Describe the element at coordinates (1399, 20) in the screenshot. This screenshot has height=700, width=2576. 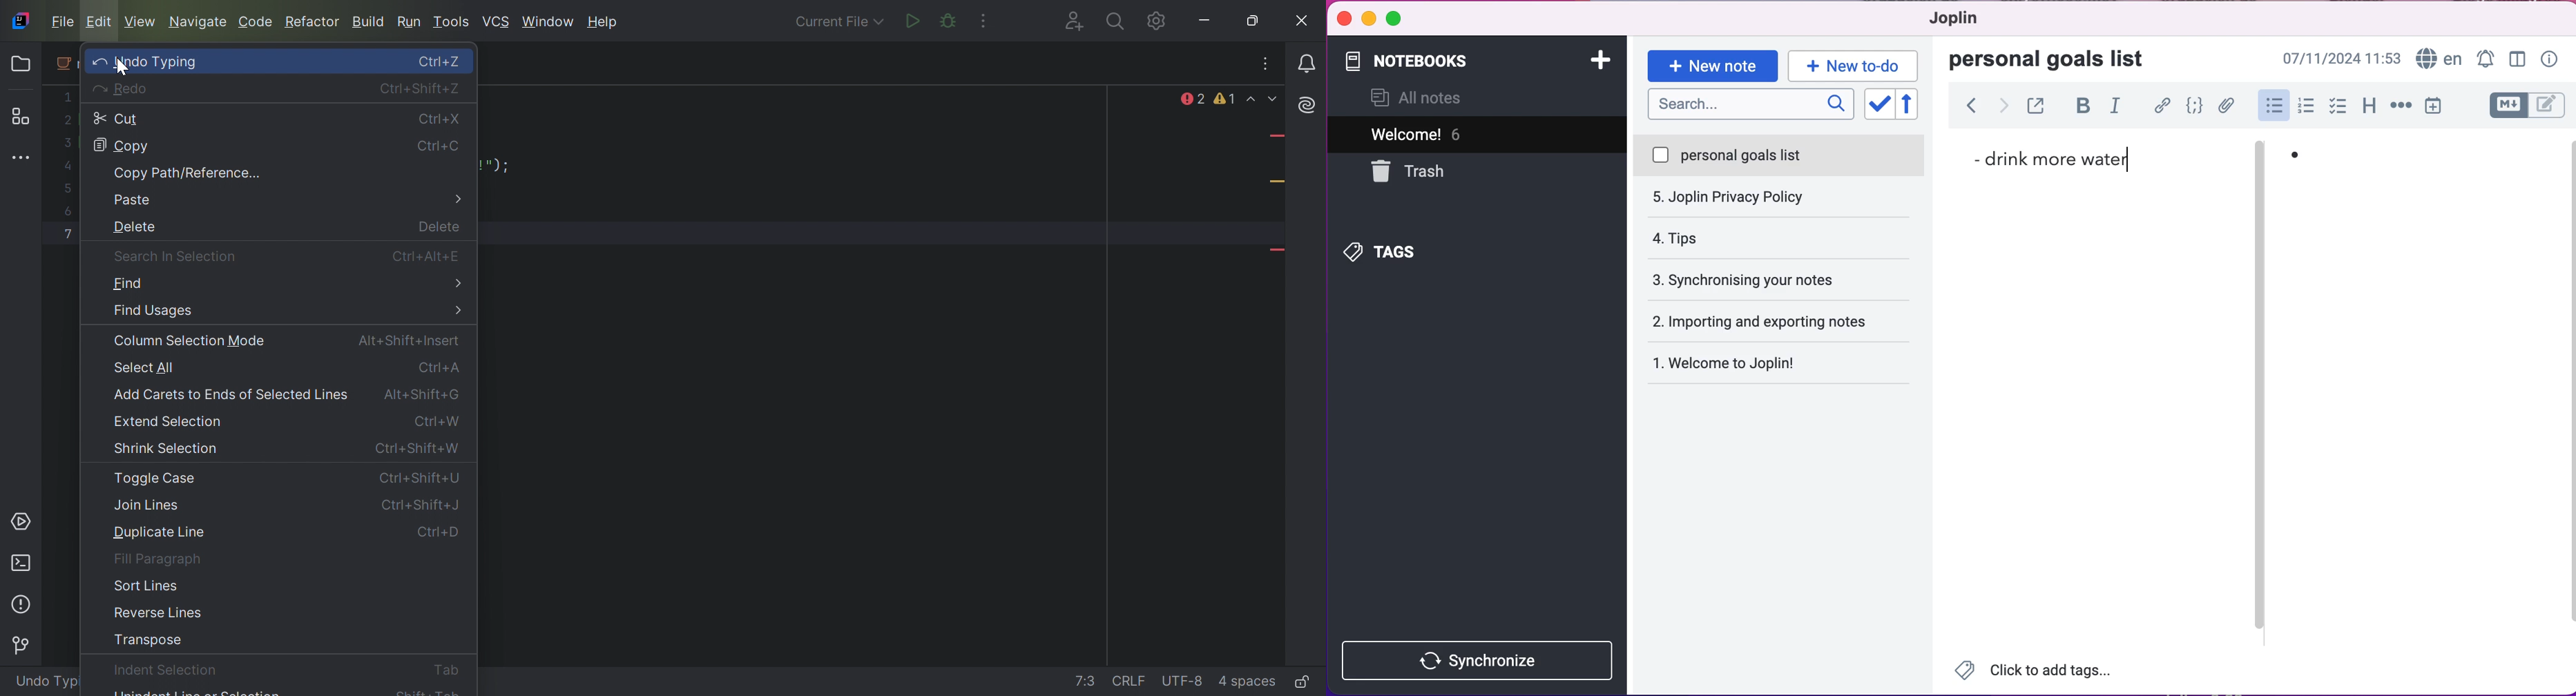
I see `maximize` at that location.